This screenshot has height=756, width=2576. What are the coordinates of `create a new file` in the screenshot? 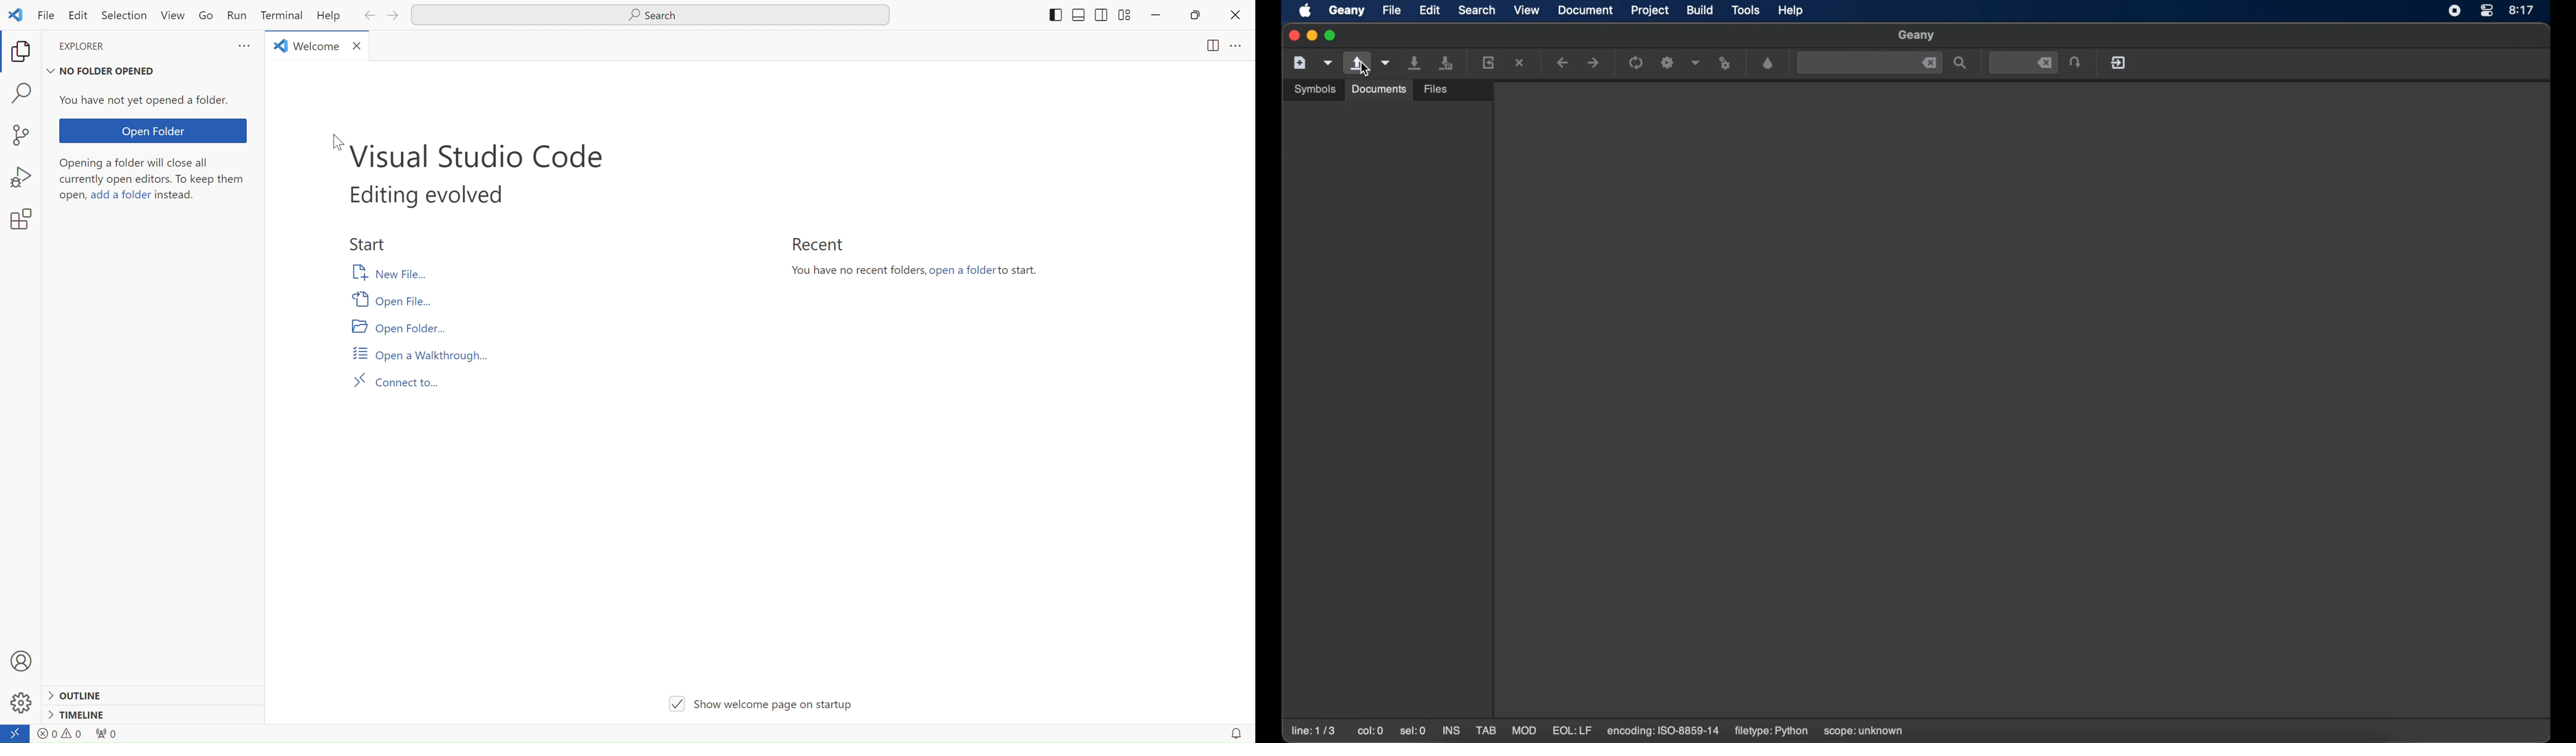 It's located at (1300, 63).